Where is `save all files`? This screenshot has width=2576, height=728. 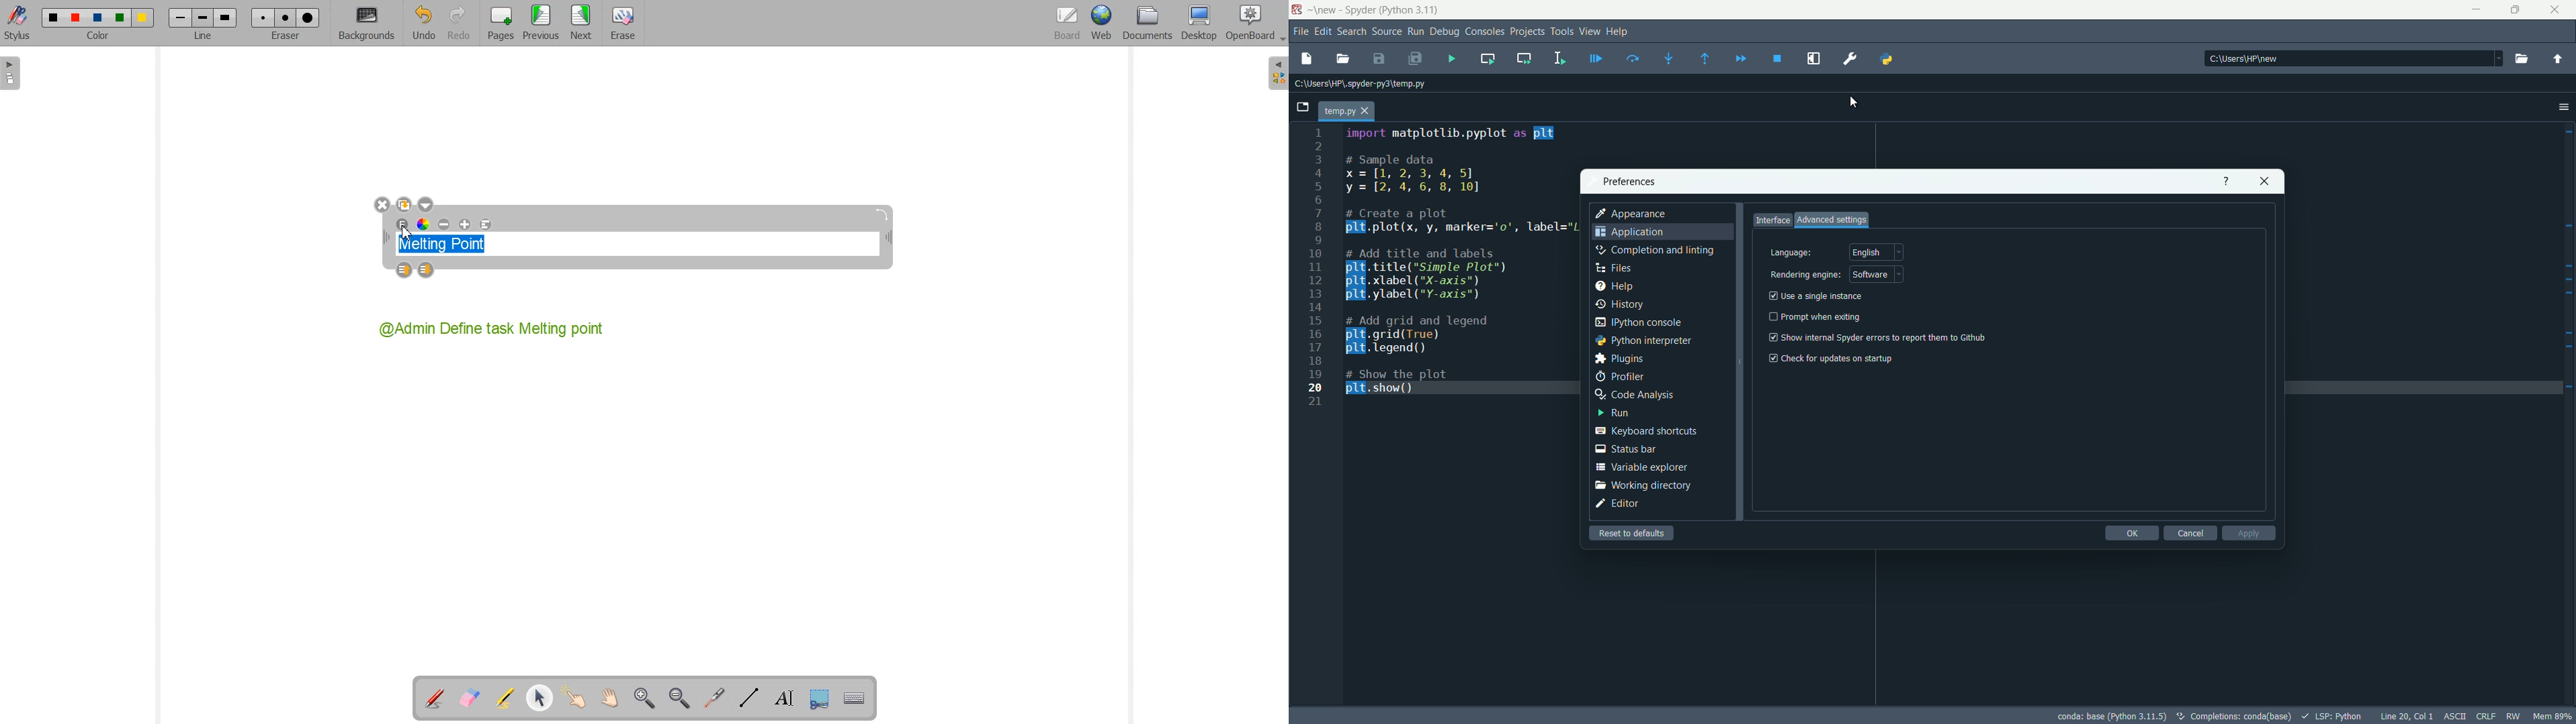 save all files is located at coordinates (1414, 59).